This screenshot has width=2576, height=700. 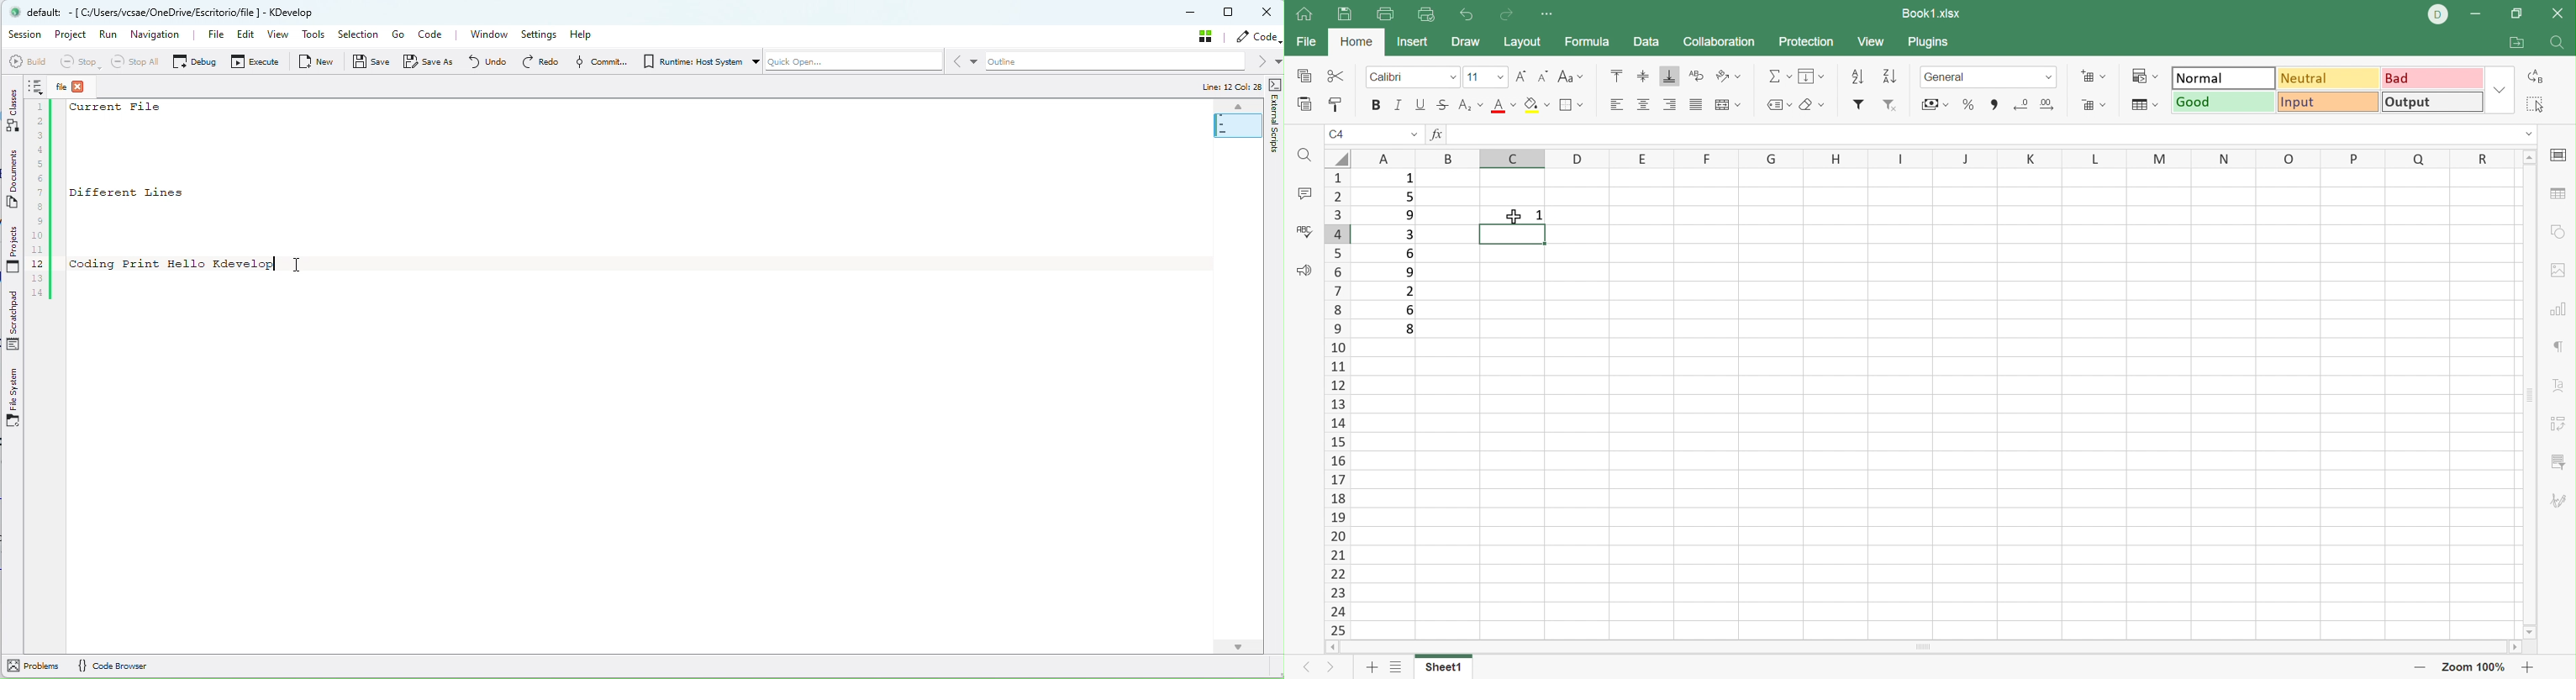 What do you see at coordinates (1552, 15) in the screenshot?
I see `Customize quick access toolbar` at bounding box center [1552, 15].